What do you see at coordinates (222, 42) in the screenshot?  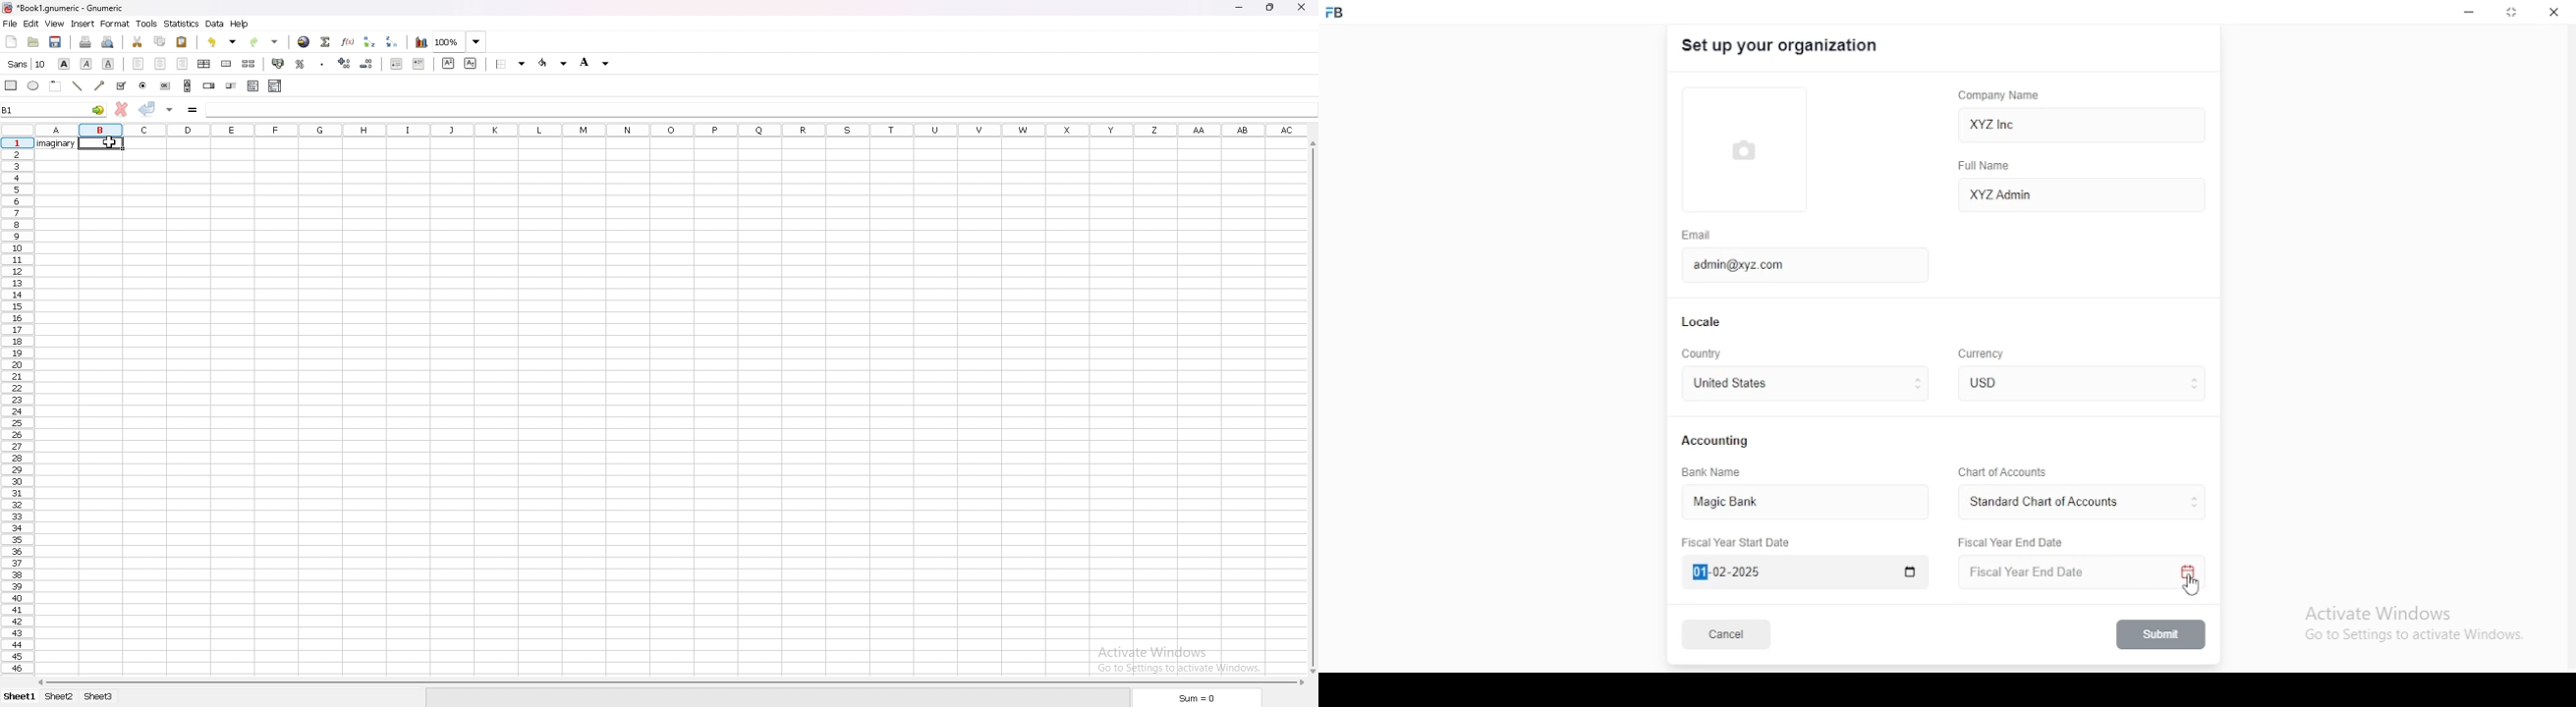 I see `undo` at bounding box center [222, 42].